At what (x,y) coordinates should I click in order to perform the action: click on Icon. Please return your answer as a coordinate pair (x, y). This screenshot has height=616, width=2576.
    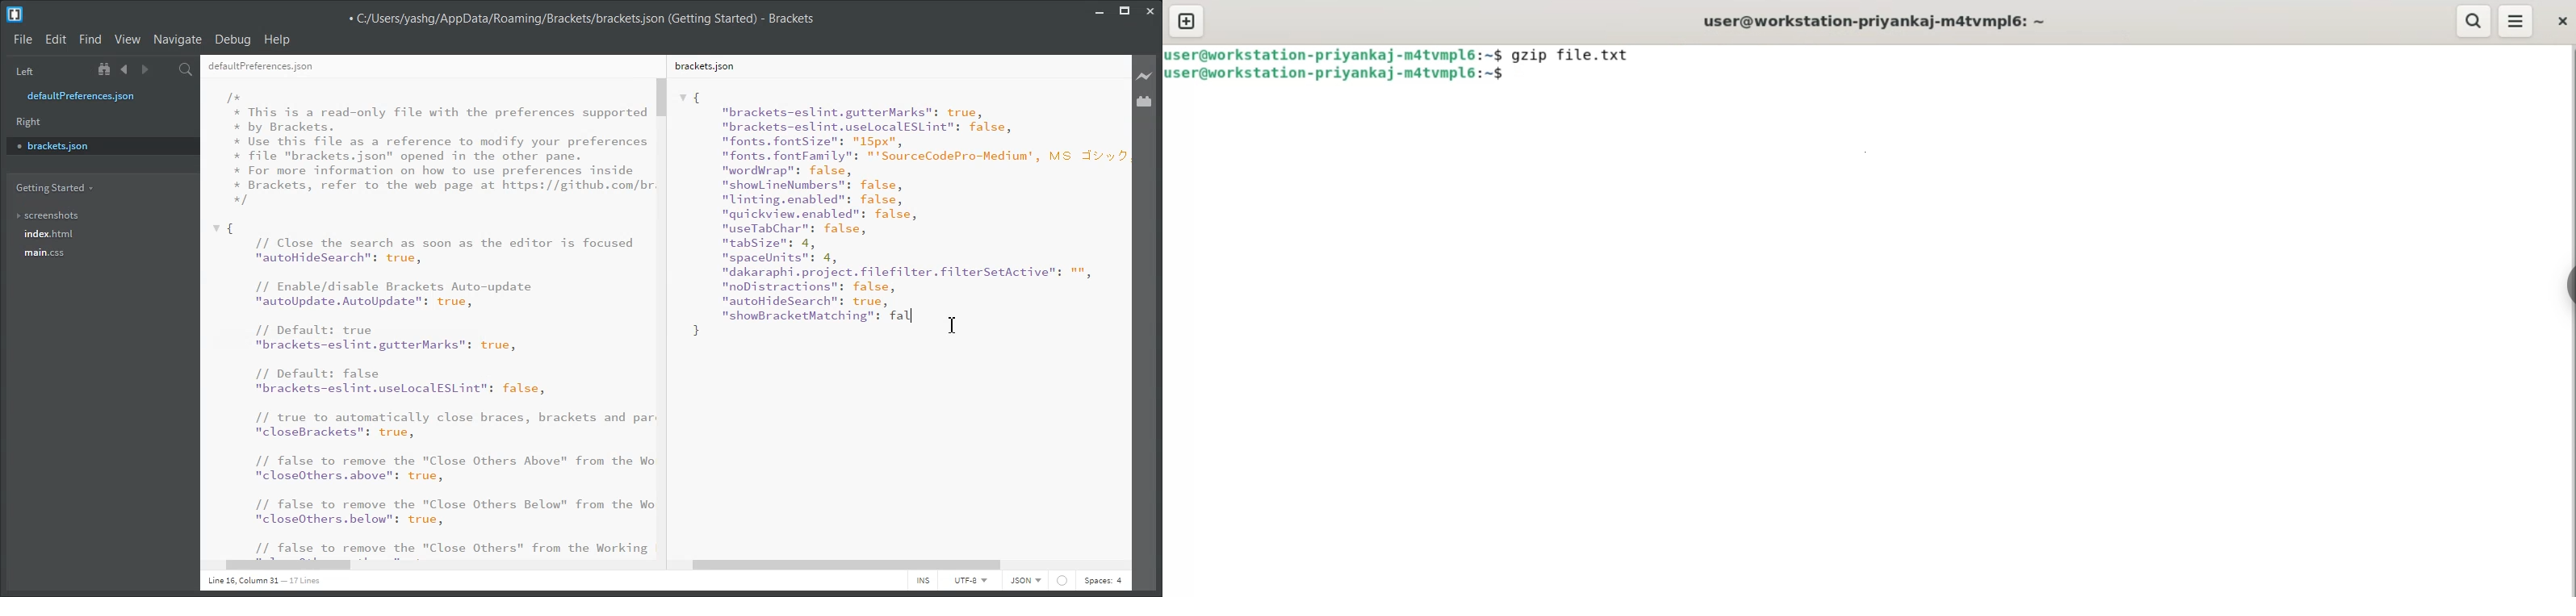
    Looking at the image, I should click on (1062, 581).